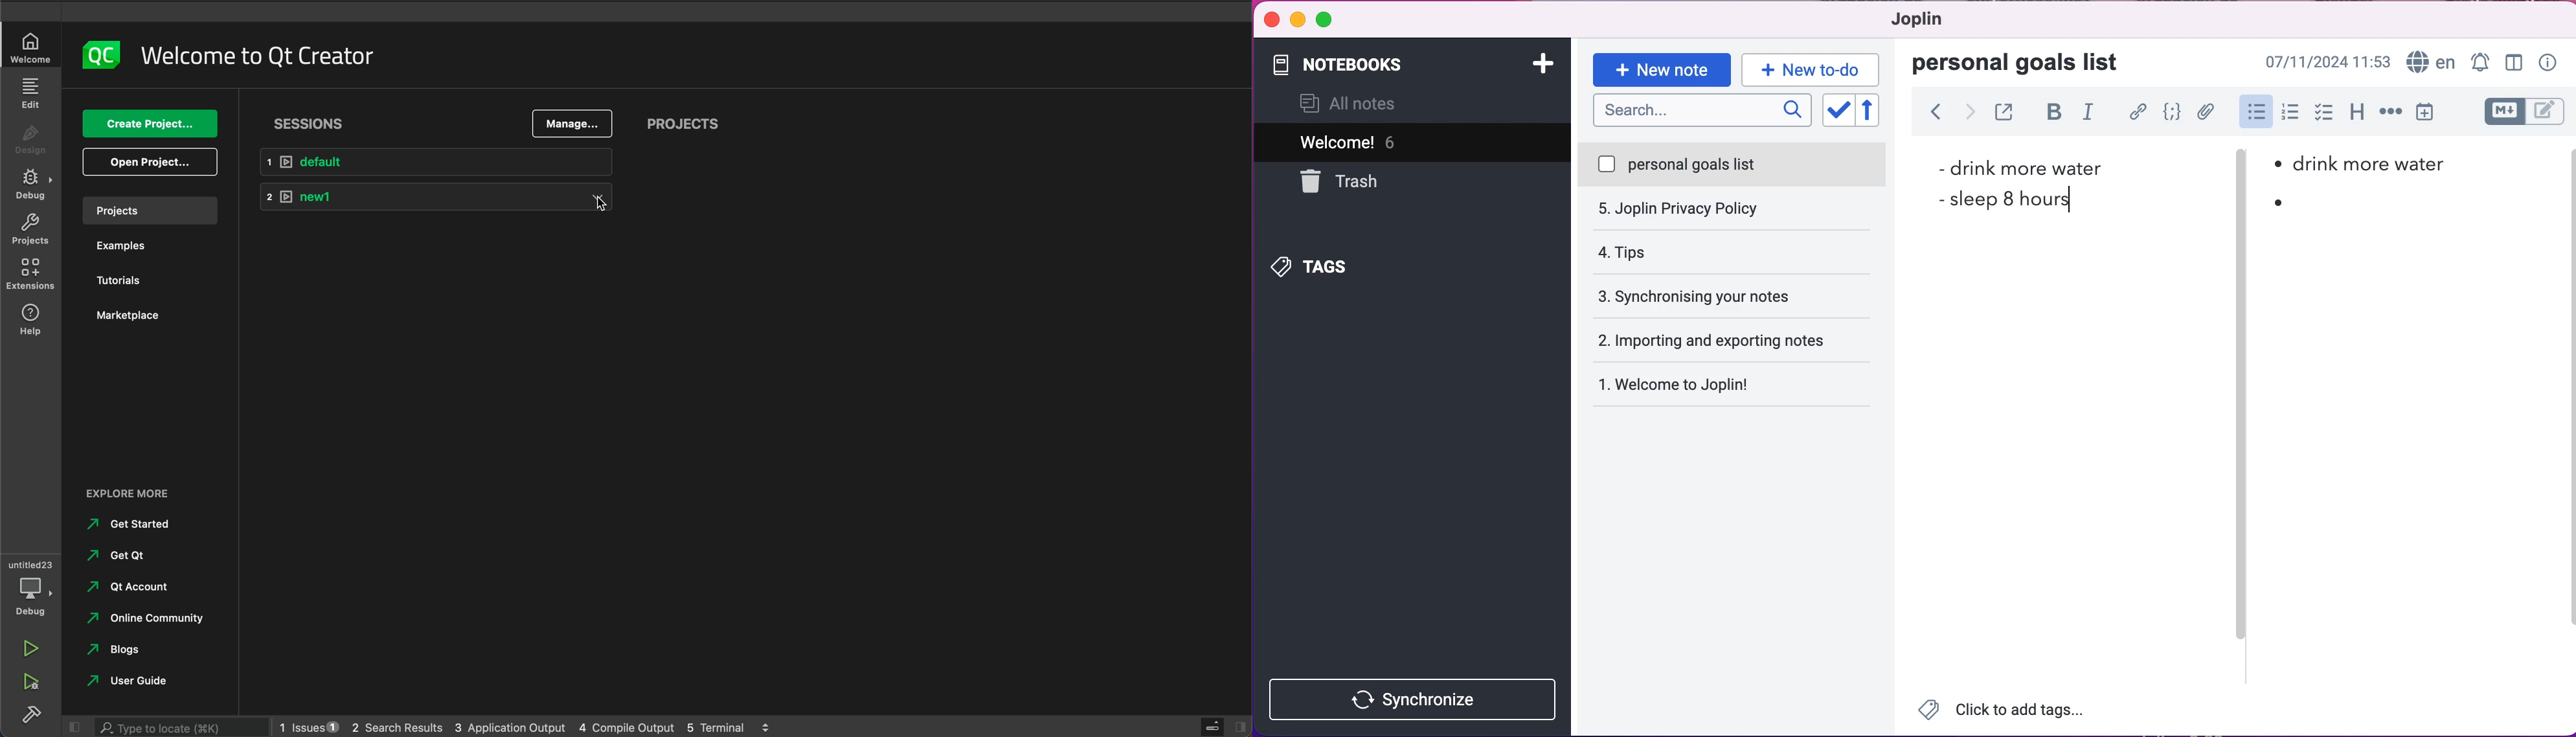  What do you see at coordinates (2024, 63) in the screenshot?
I see `personal goals list` at bounding box center [2024, 63].